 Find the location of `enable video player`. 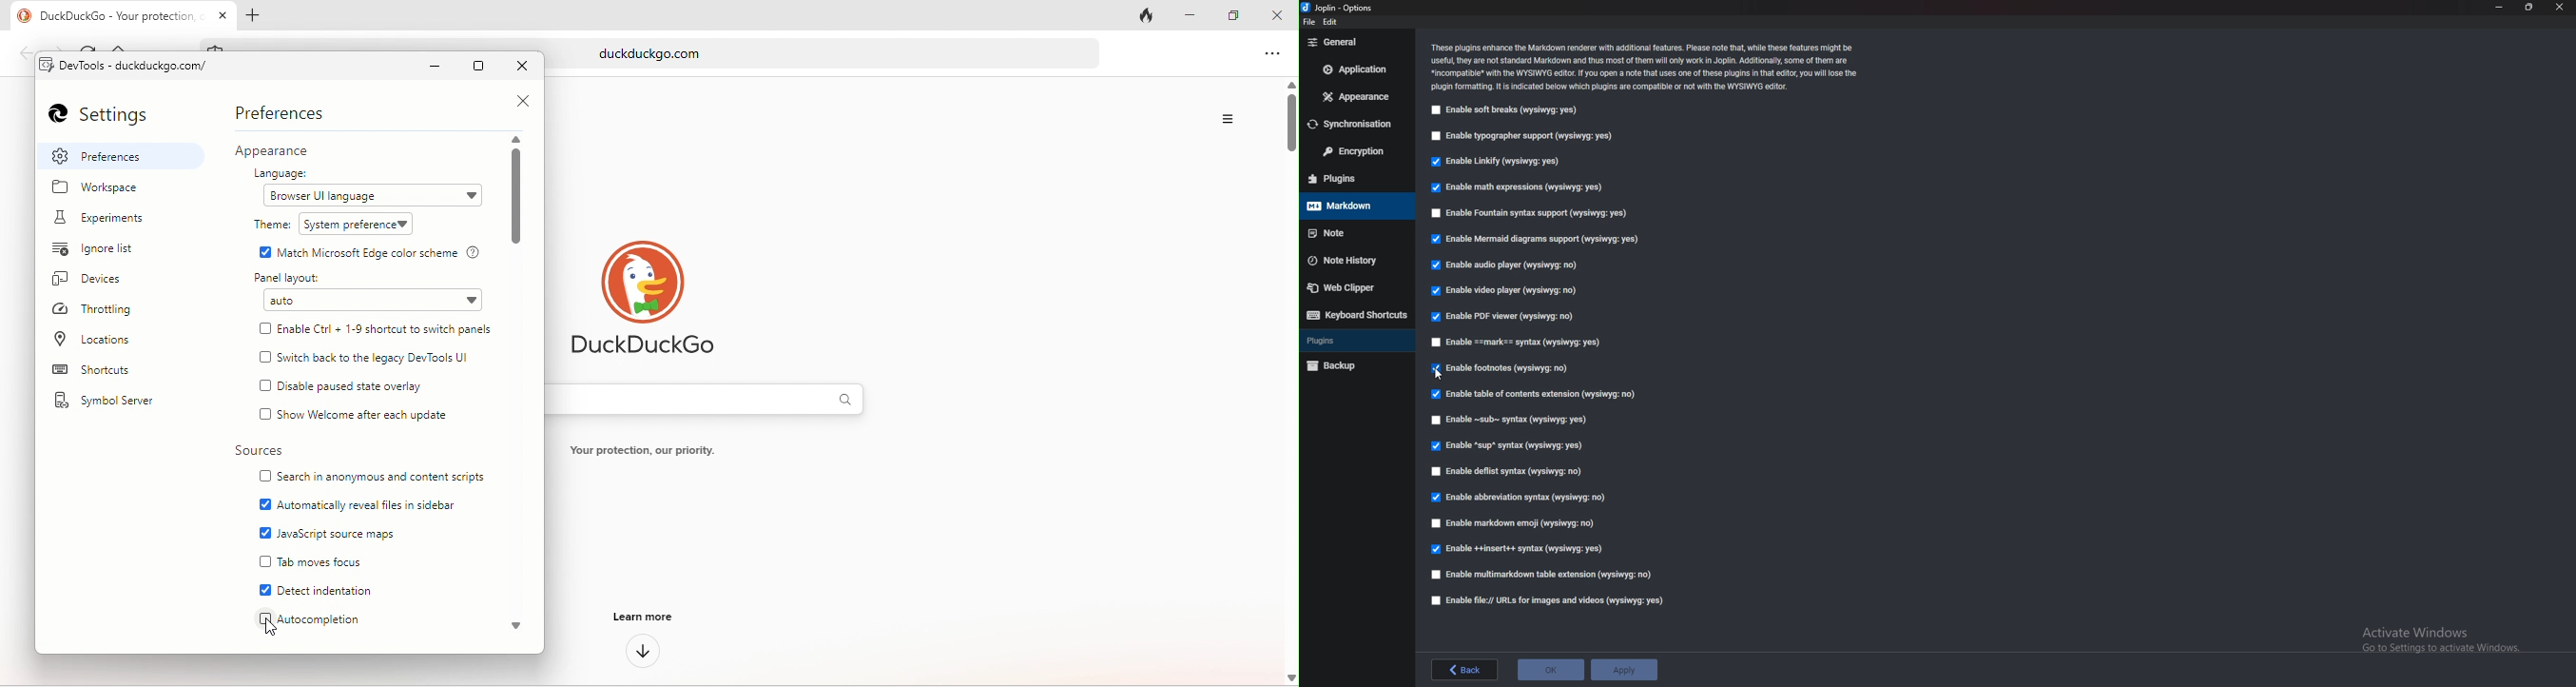

enable video player is located at coordinates (1506, 289).